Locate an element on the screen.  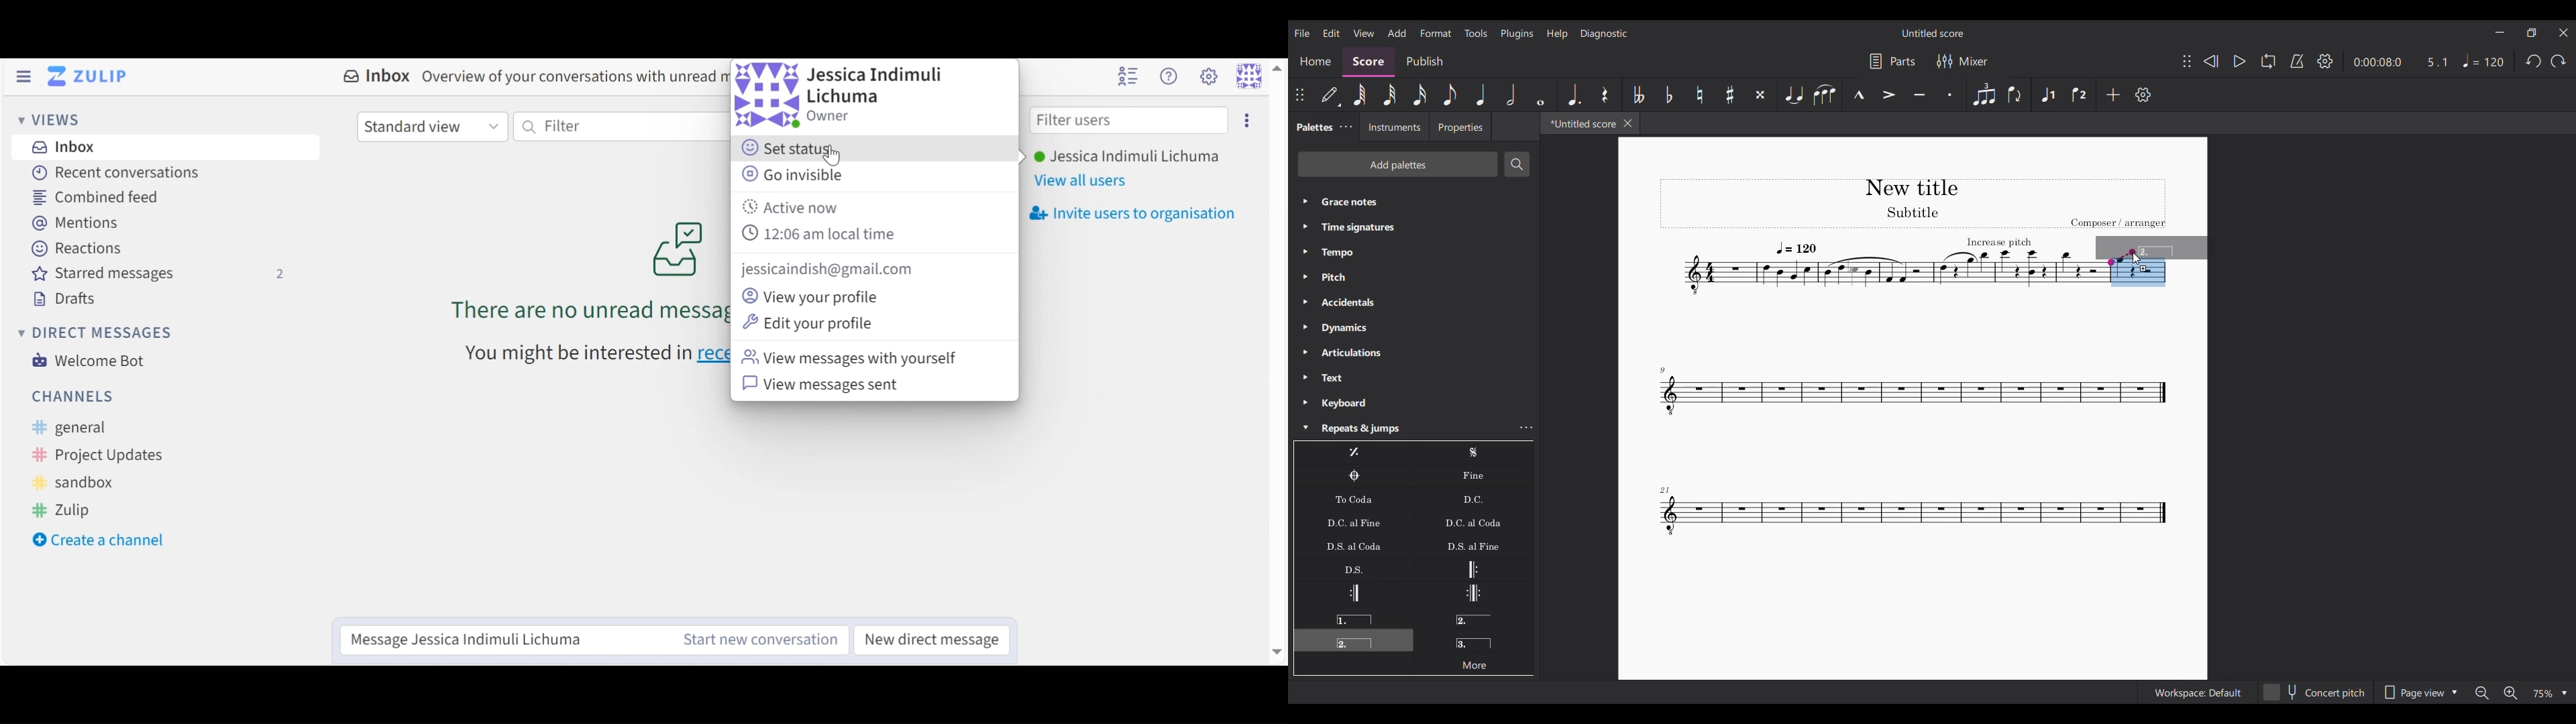
32nd note is located at coordinates (1390, 95).